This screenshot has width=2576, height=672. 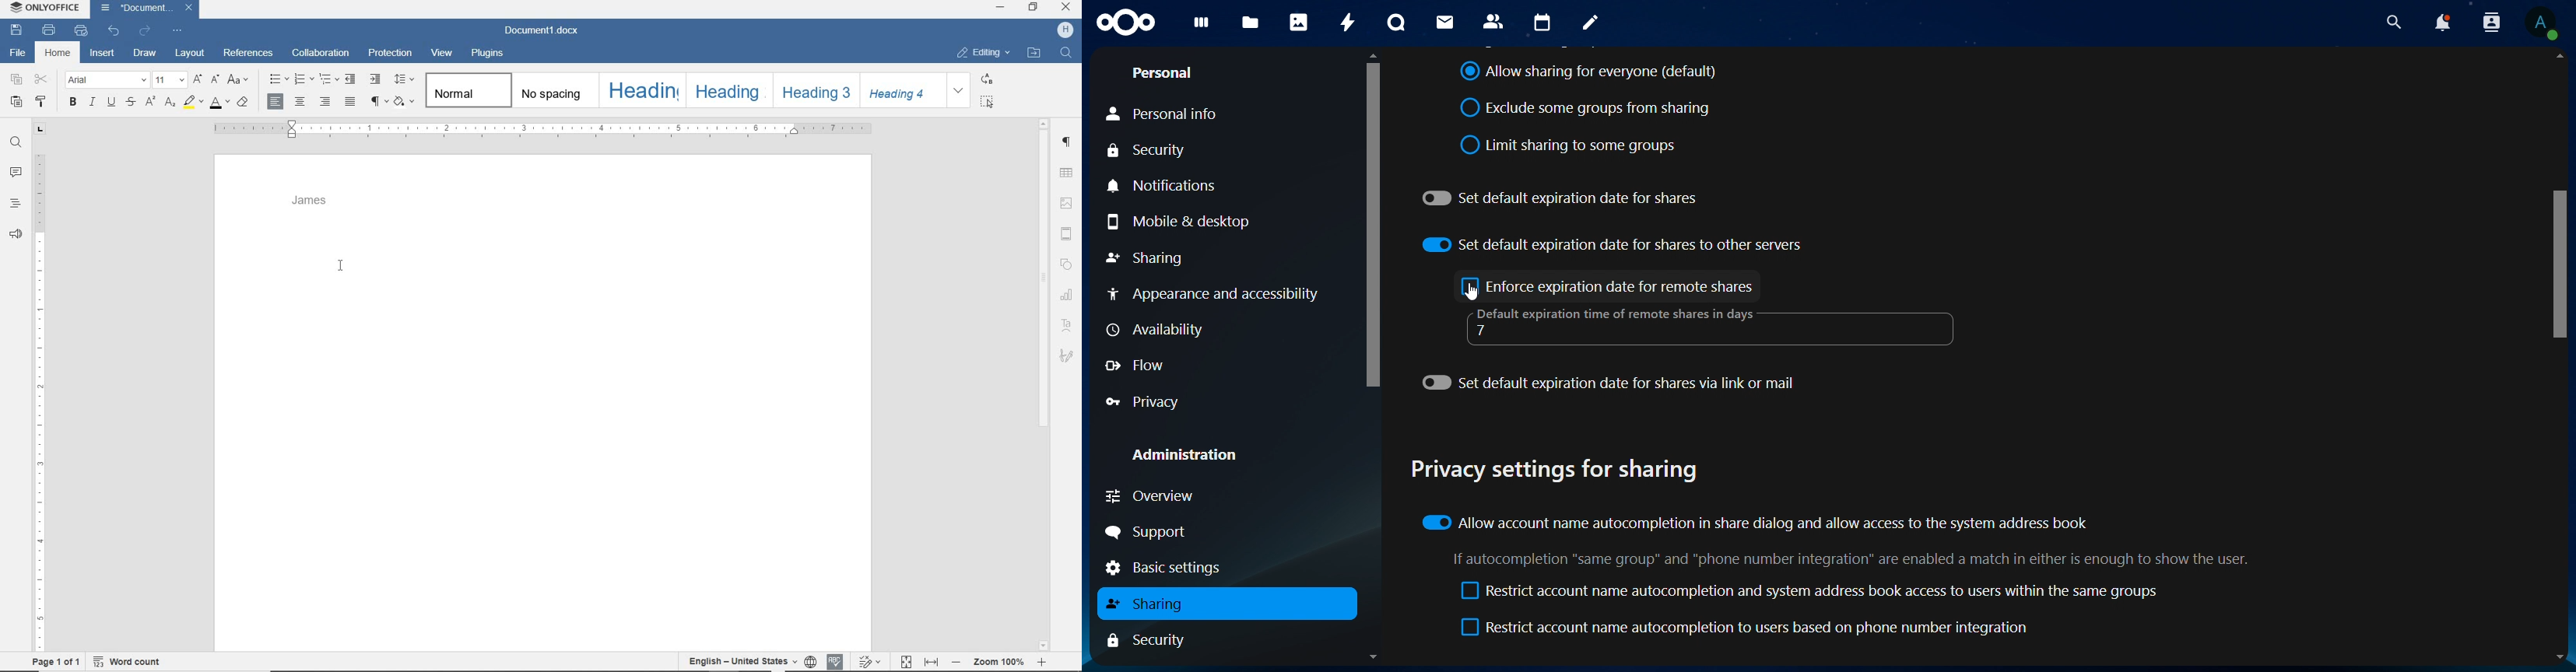 I want to click on fit to page, so click(x=906, y=662).